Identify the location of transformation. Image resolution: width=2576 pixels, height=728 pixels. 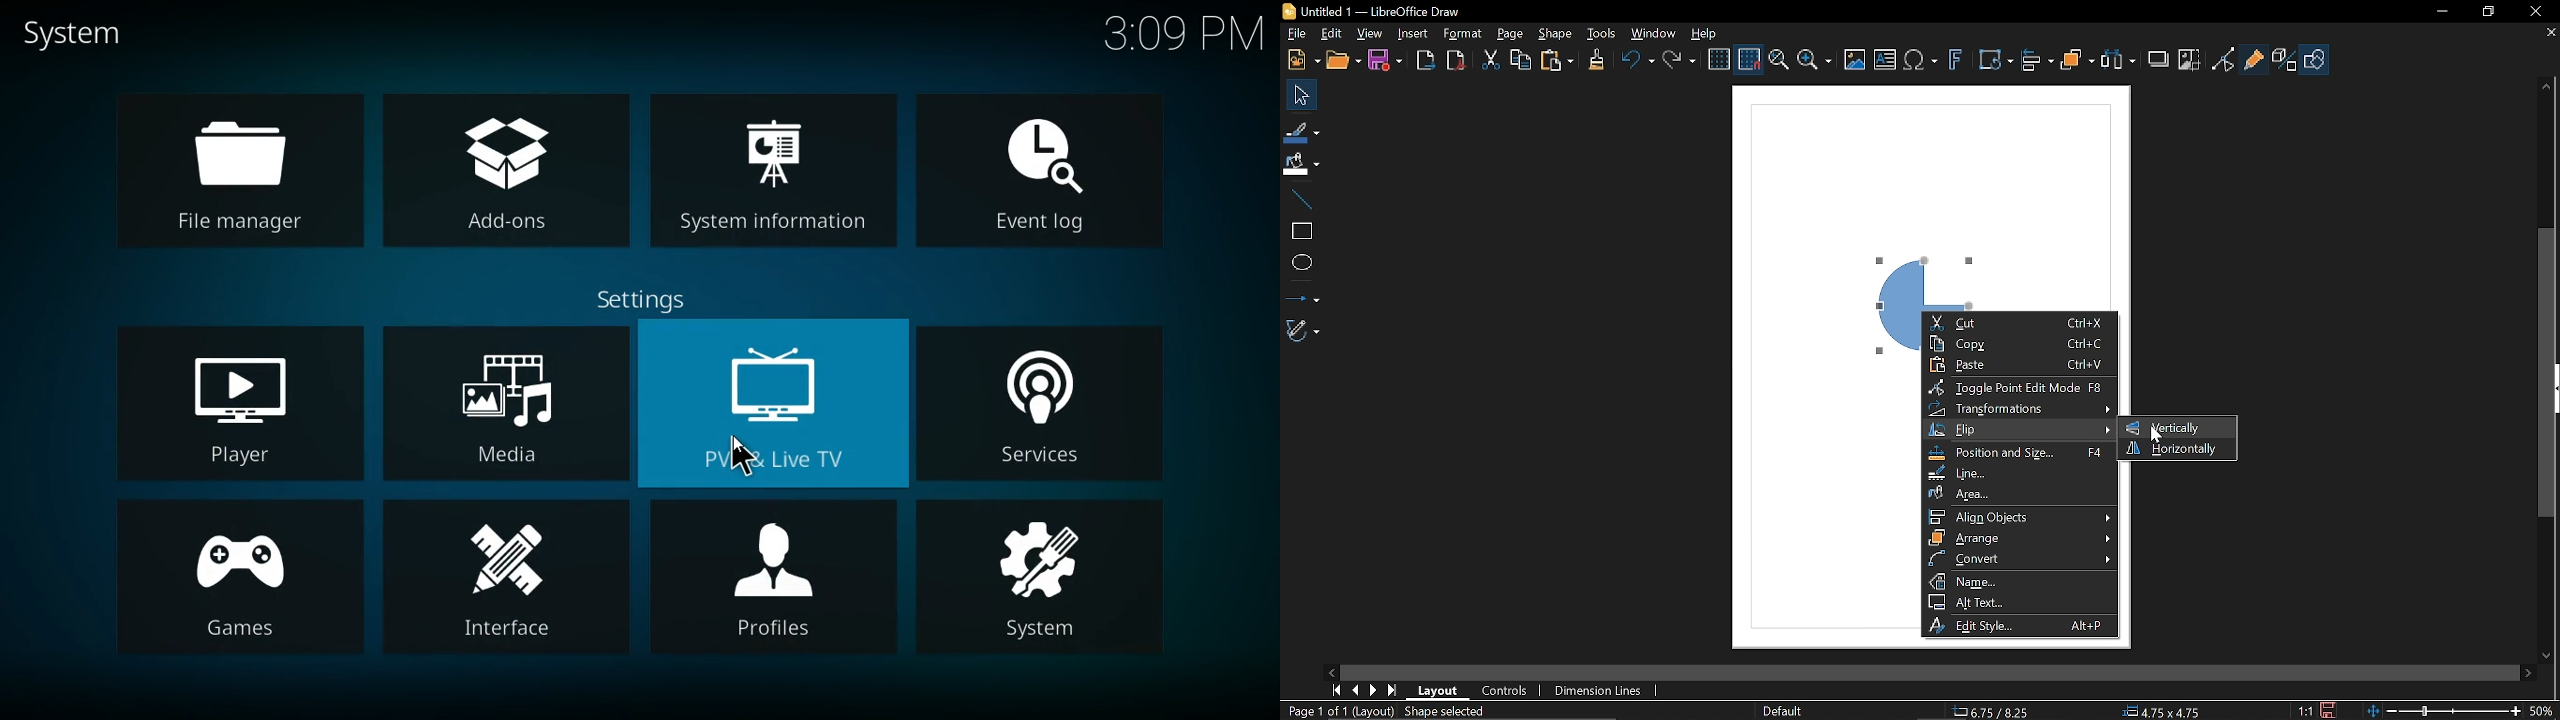
(1995, 61).